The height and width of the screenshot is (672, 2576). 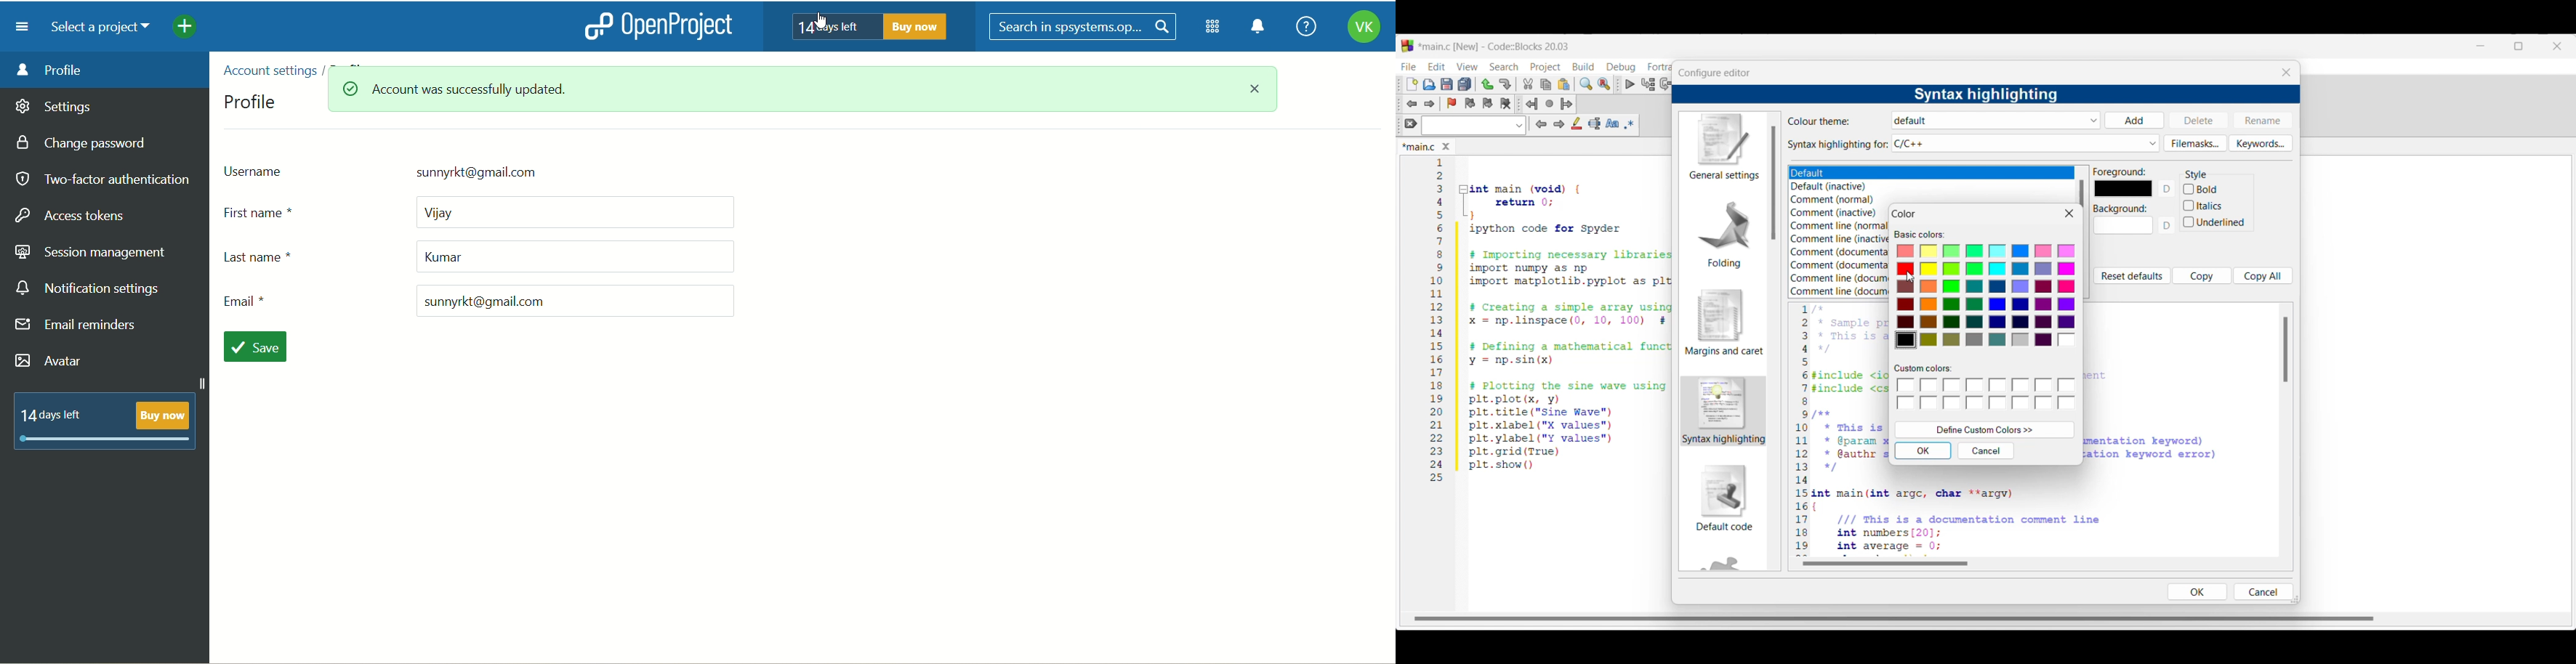 I want to click on Comment (documentation, inactive), so click(x=1837, y=266).